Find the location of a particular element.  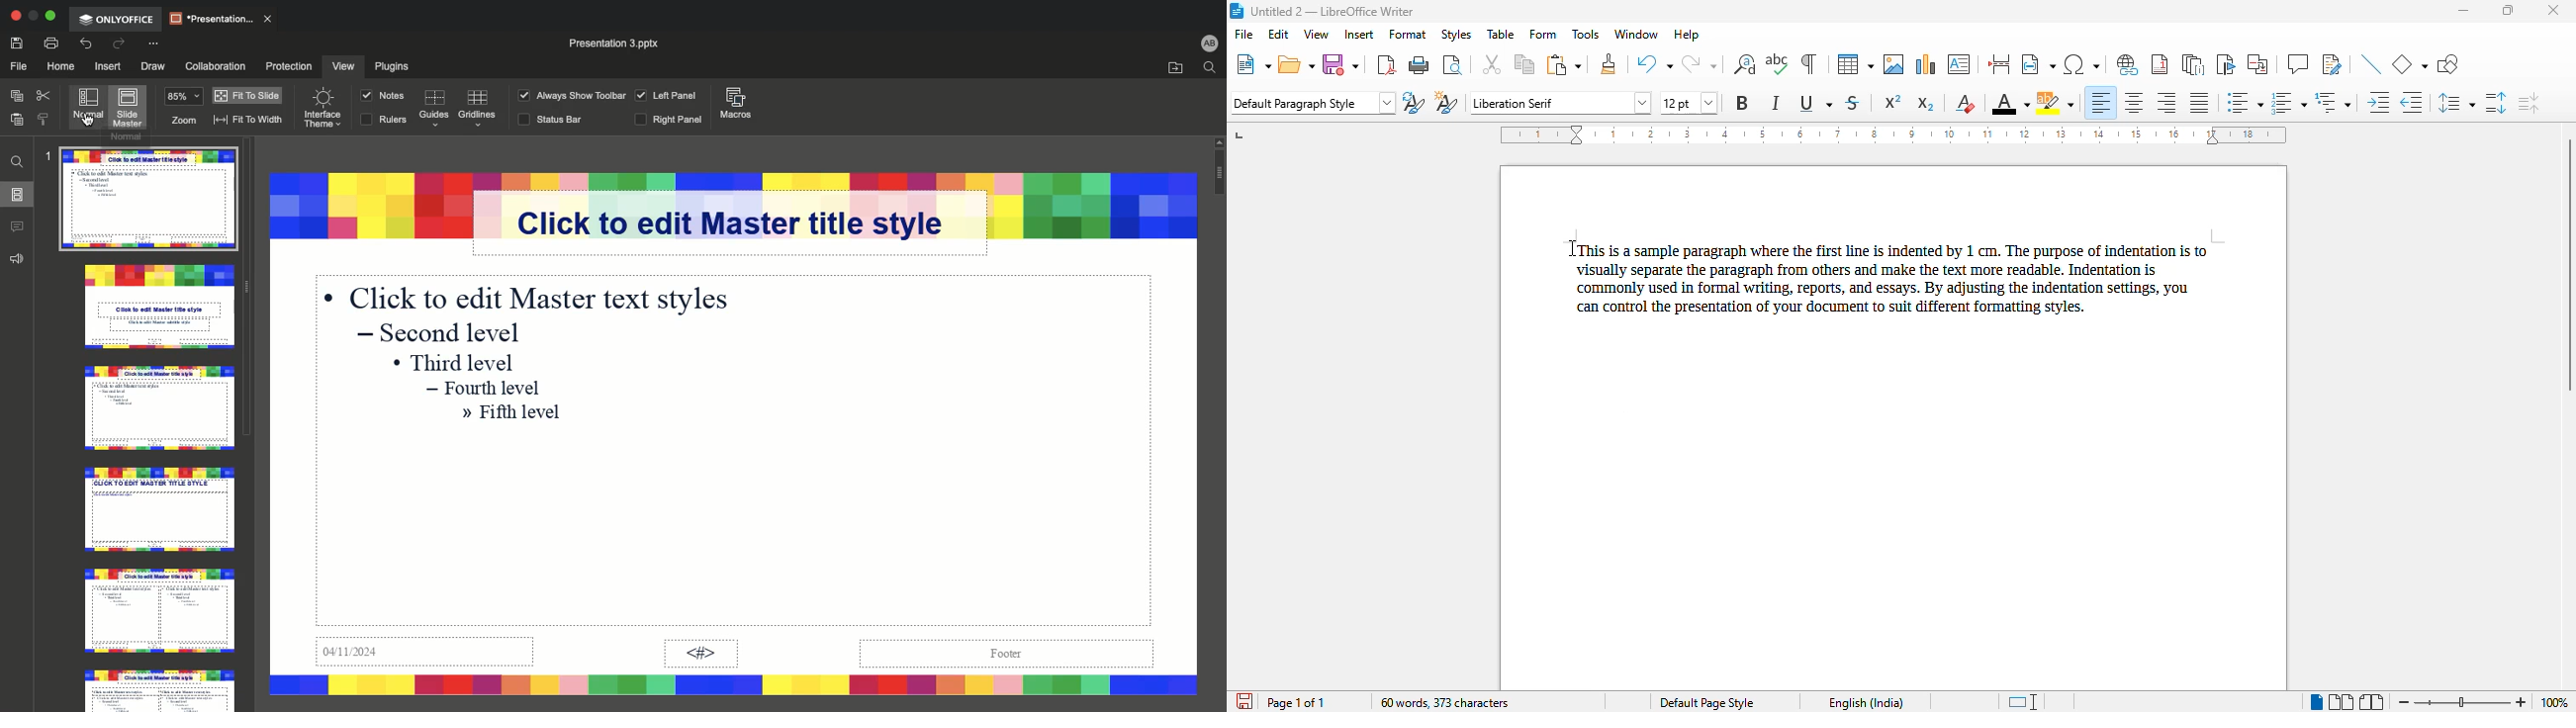

file is located at coordinates (1243, 34).